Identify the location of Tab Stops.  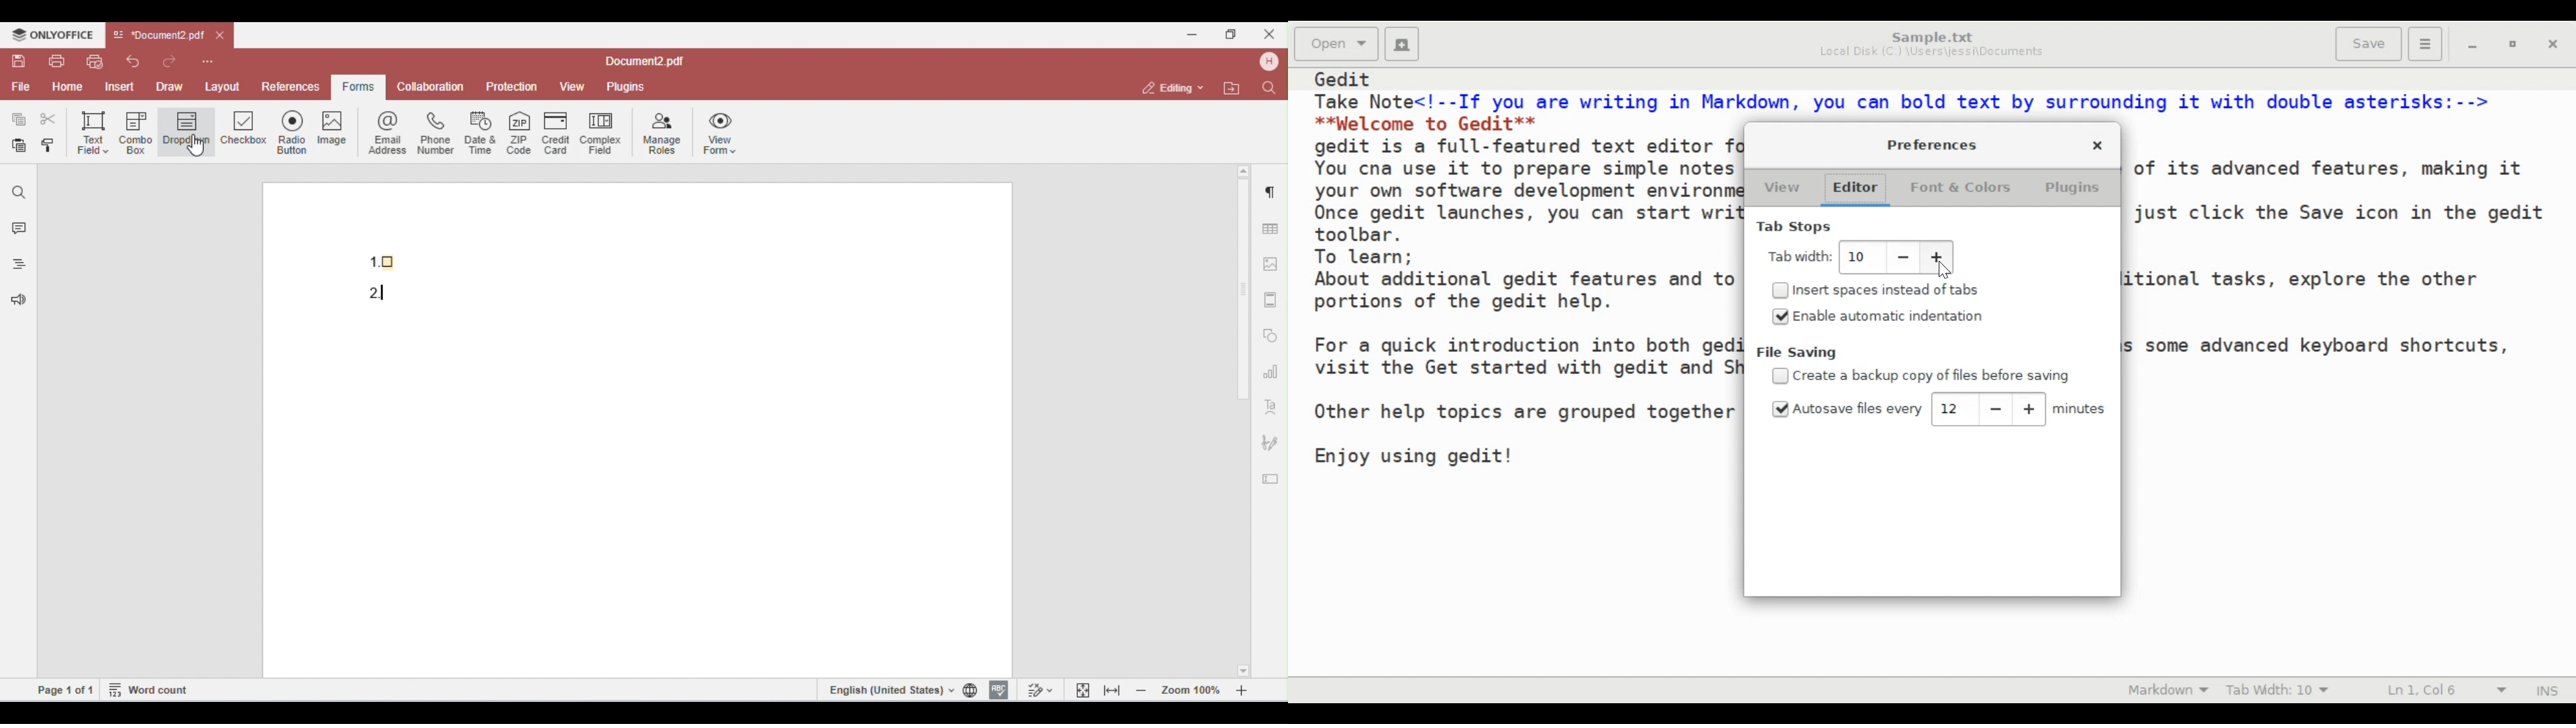
(1792, 227).